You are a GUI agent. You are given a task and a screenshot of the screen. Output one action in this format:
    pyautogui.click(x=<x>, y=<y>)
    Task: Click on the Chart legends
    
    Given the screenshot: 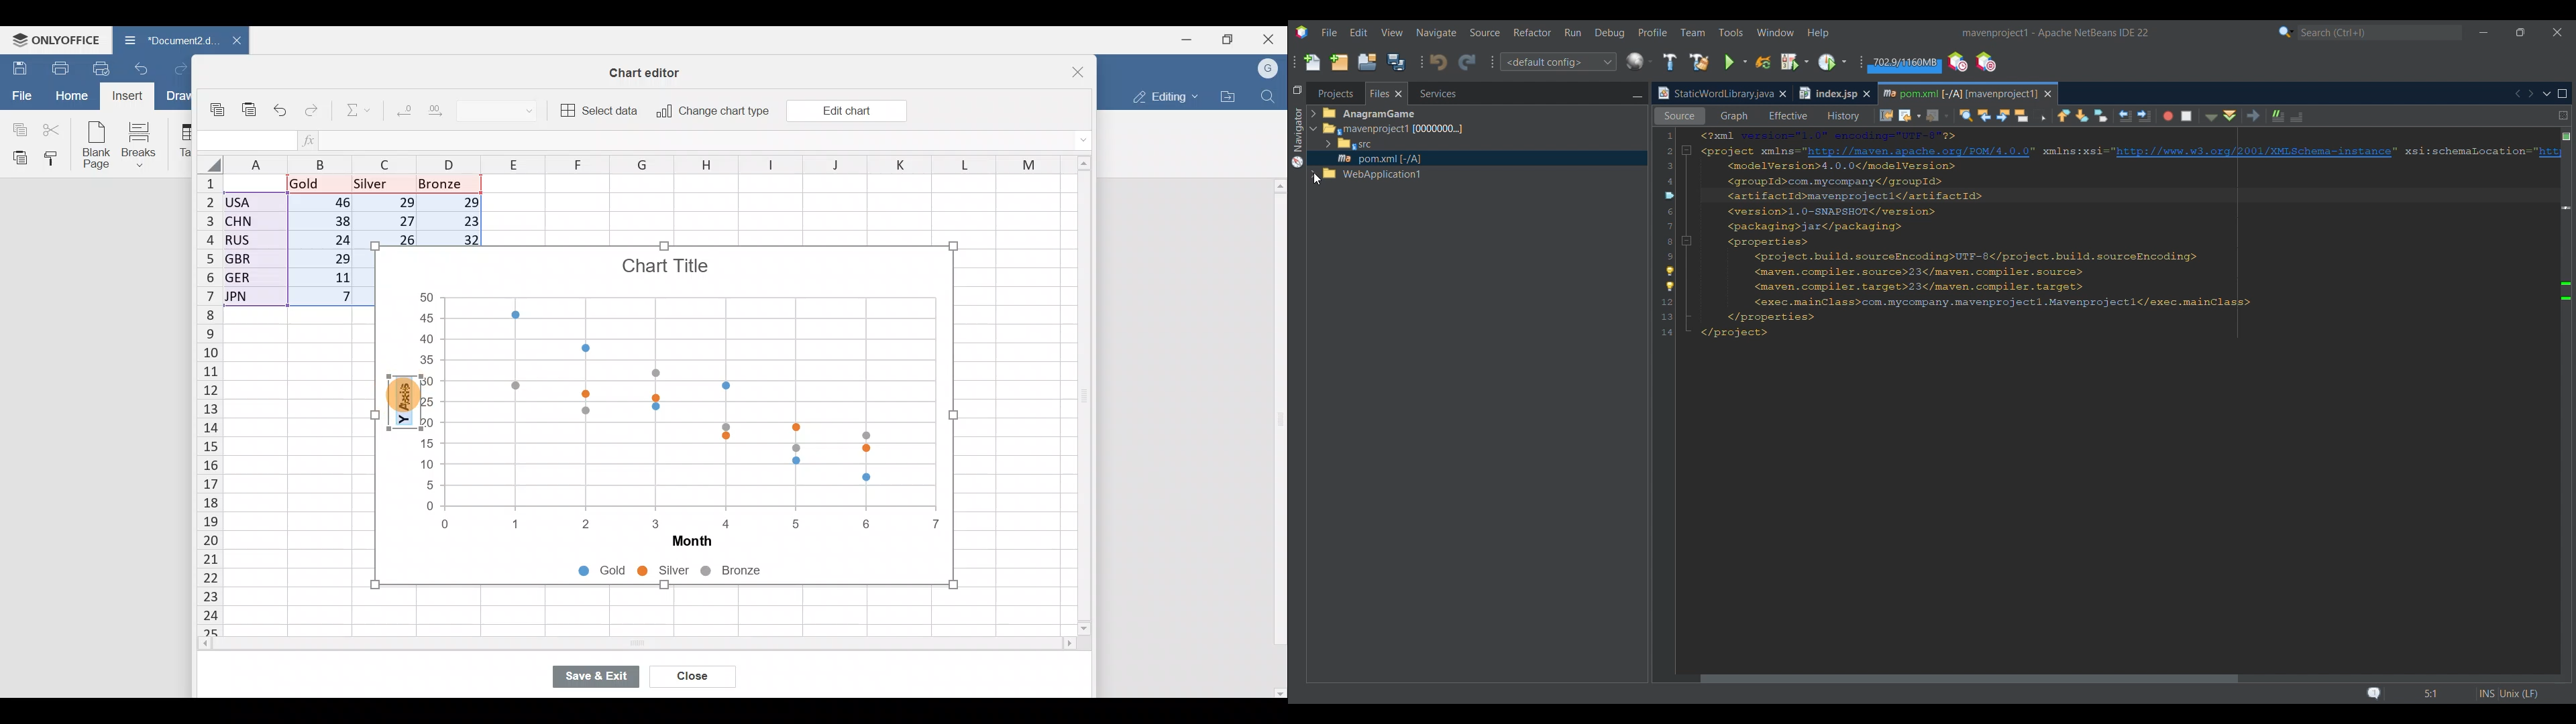 What is the action you would take?
    pyautogui.click(x=691, y=572)
    